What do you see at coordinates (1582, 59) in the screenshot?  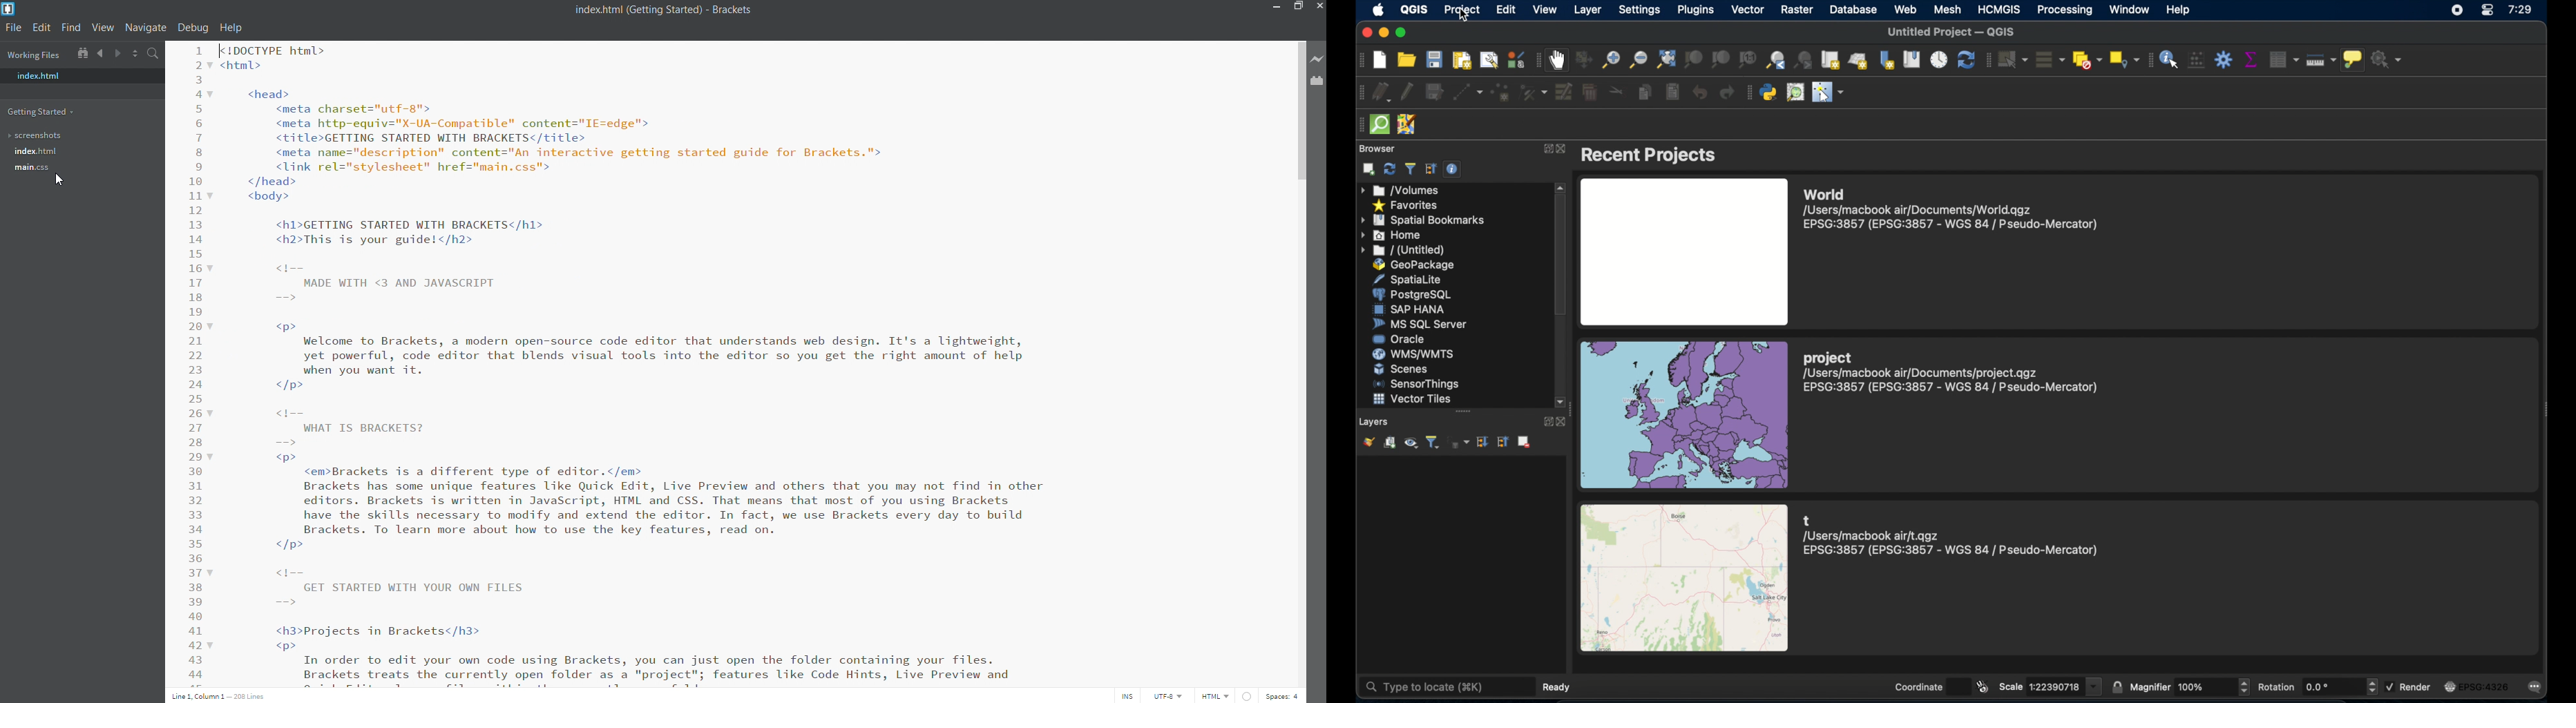 I see `pan map to selection` at bounding box center [1582, 59].